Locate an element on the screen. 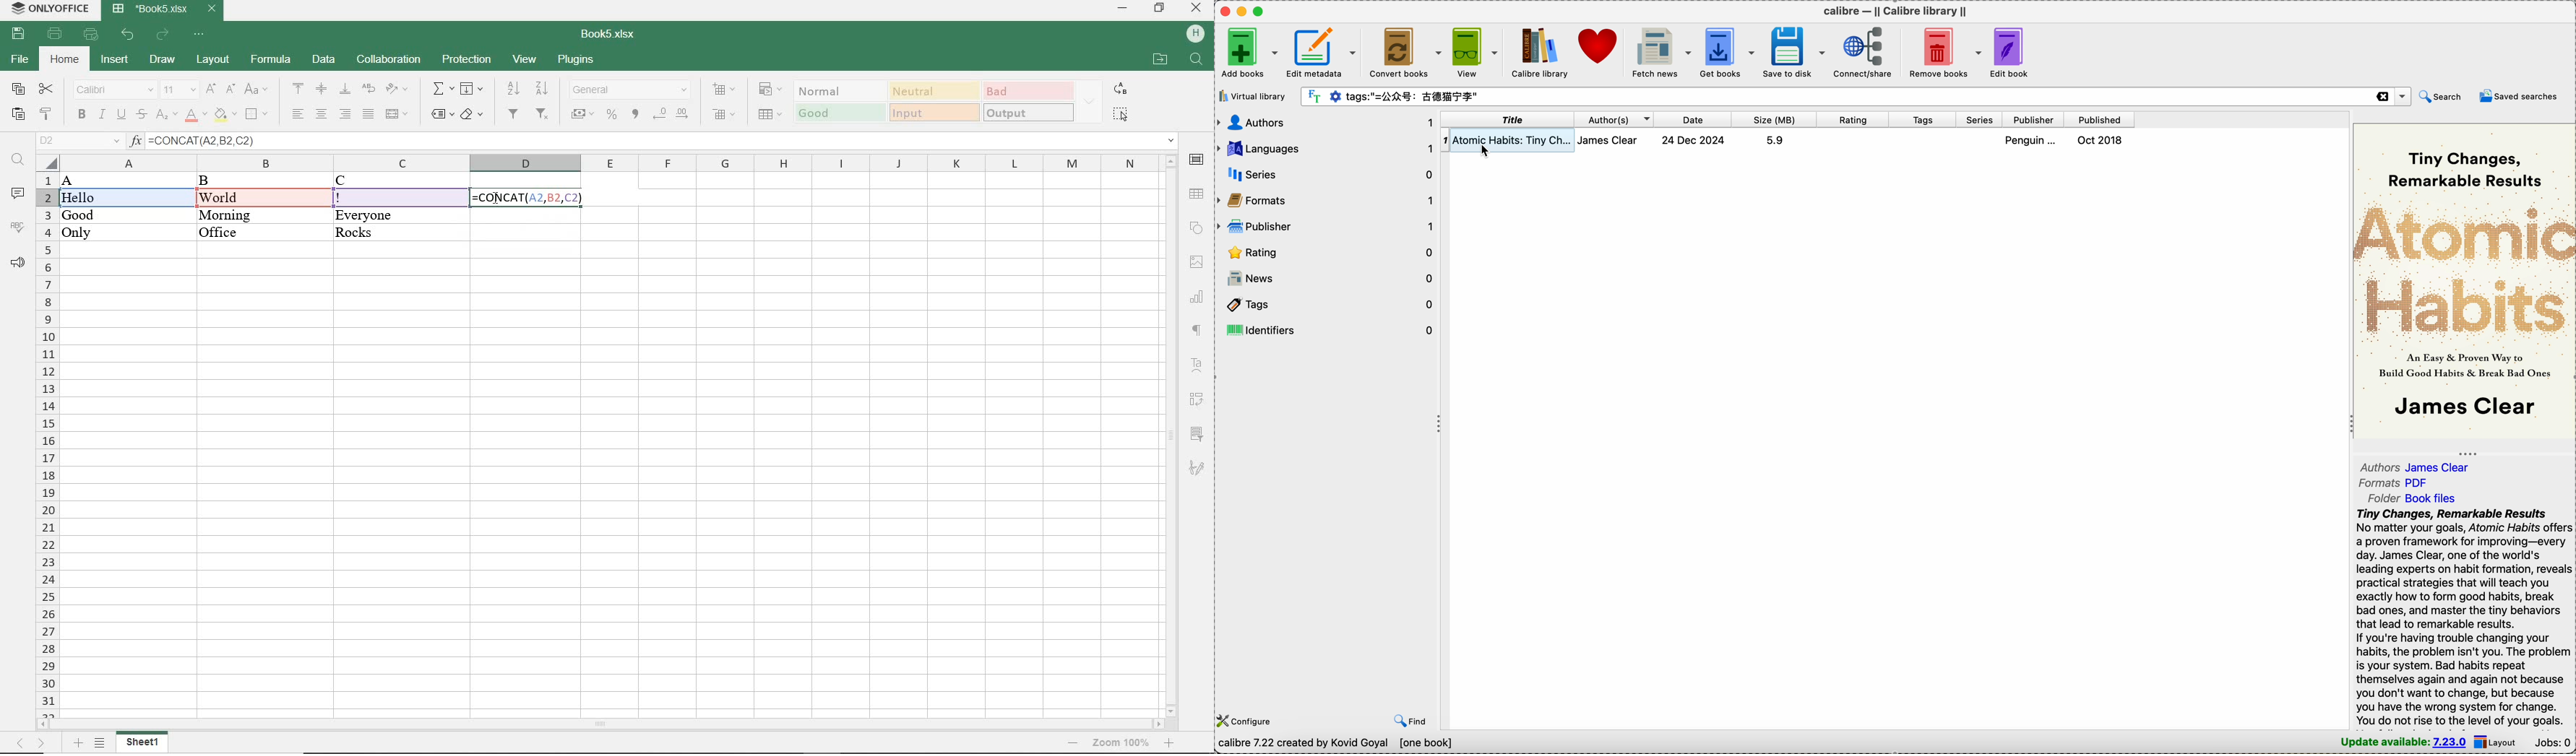 The image size is (2576, 756). ALIGN RIGHT is located at coordinates (346, 115).